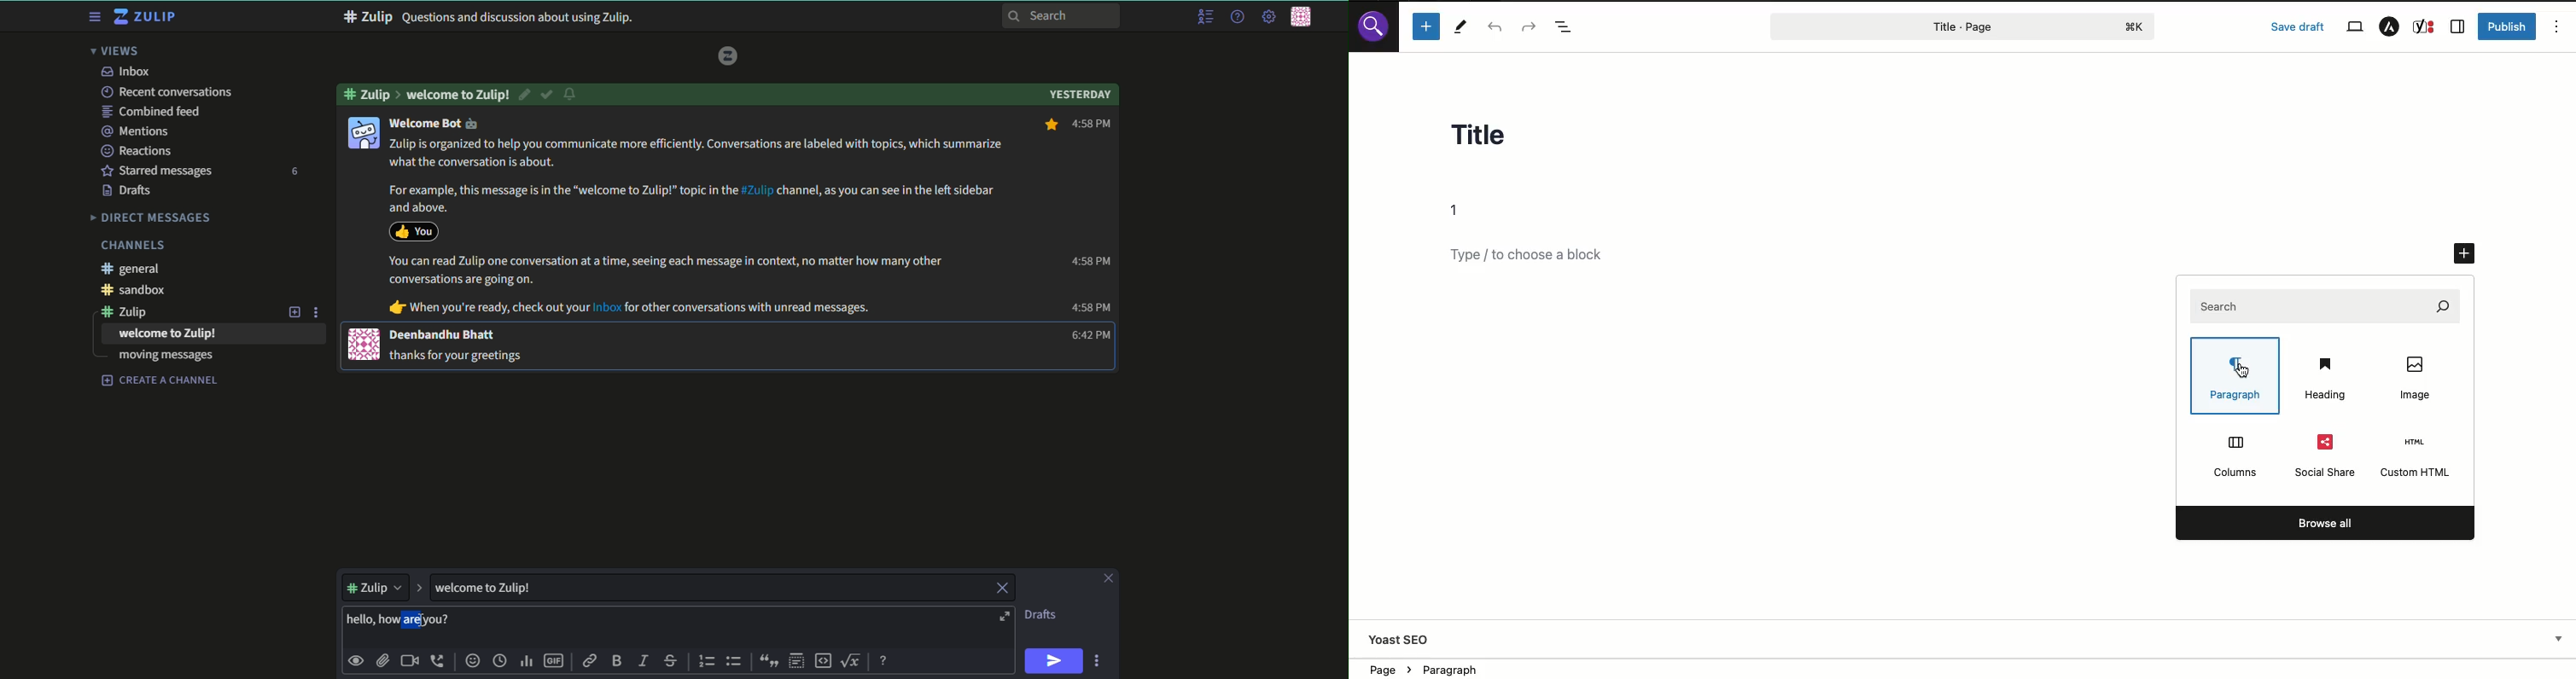 Image resolution: width=2576 pixels, height=700 pixels. I want to click on starred messages, so click(156, 170).